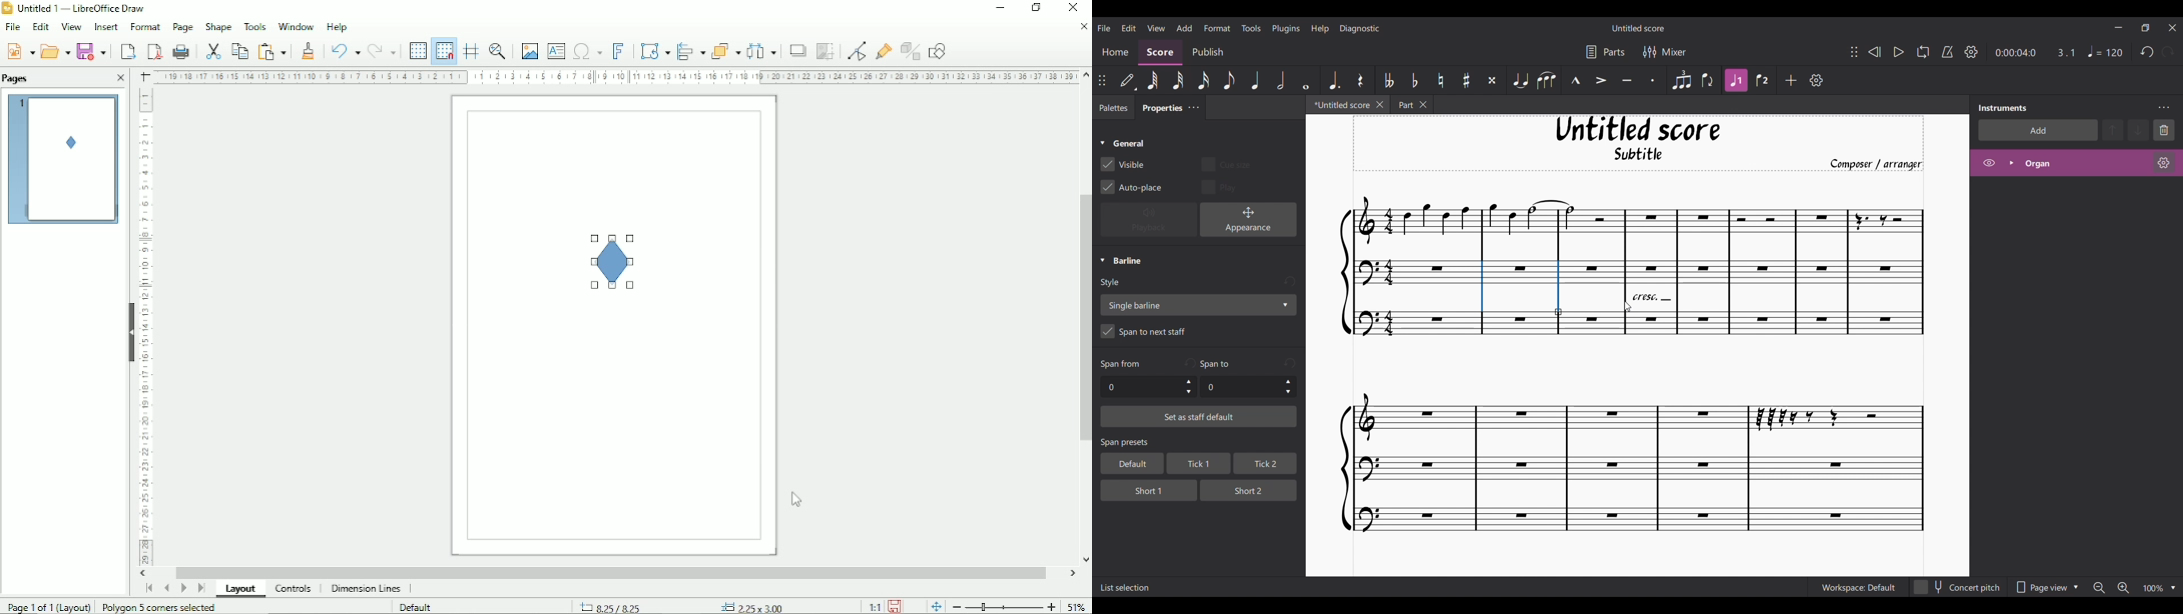 This screenshot has width=2184, height=616. I want to click on Delete selection, so click(2165, 130).